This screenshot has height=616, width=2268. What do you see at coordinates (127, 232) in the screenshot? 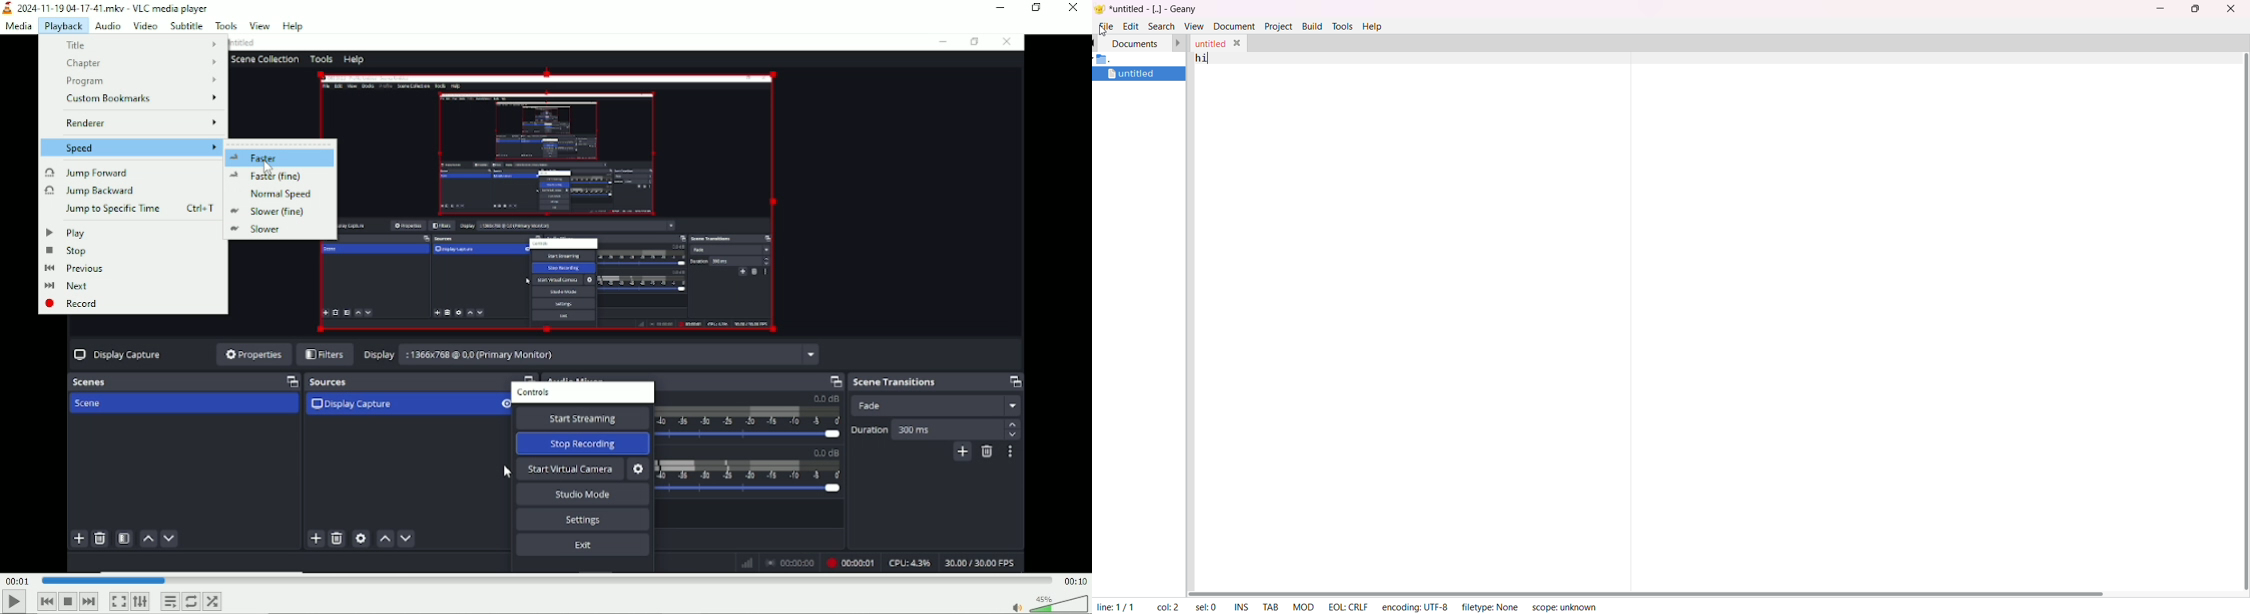
I see `play ` at bounding box center [127, 232].